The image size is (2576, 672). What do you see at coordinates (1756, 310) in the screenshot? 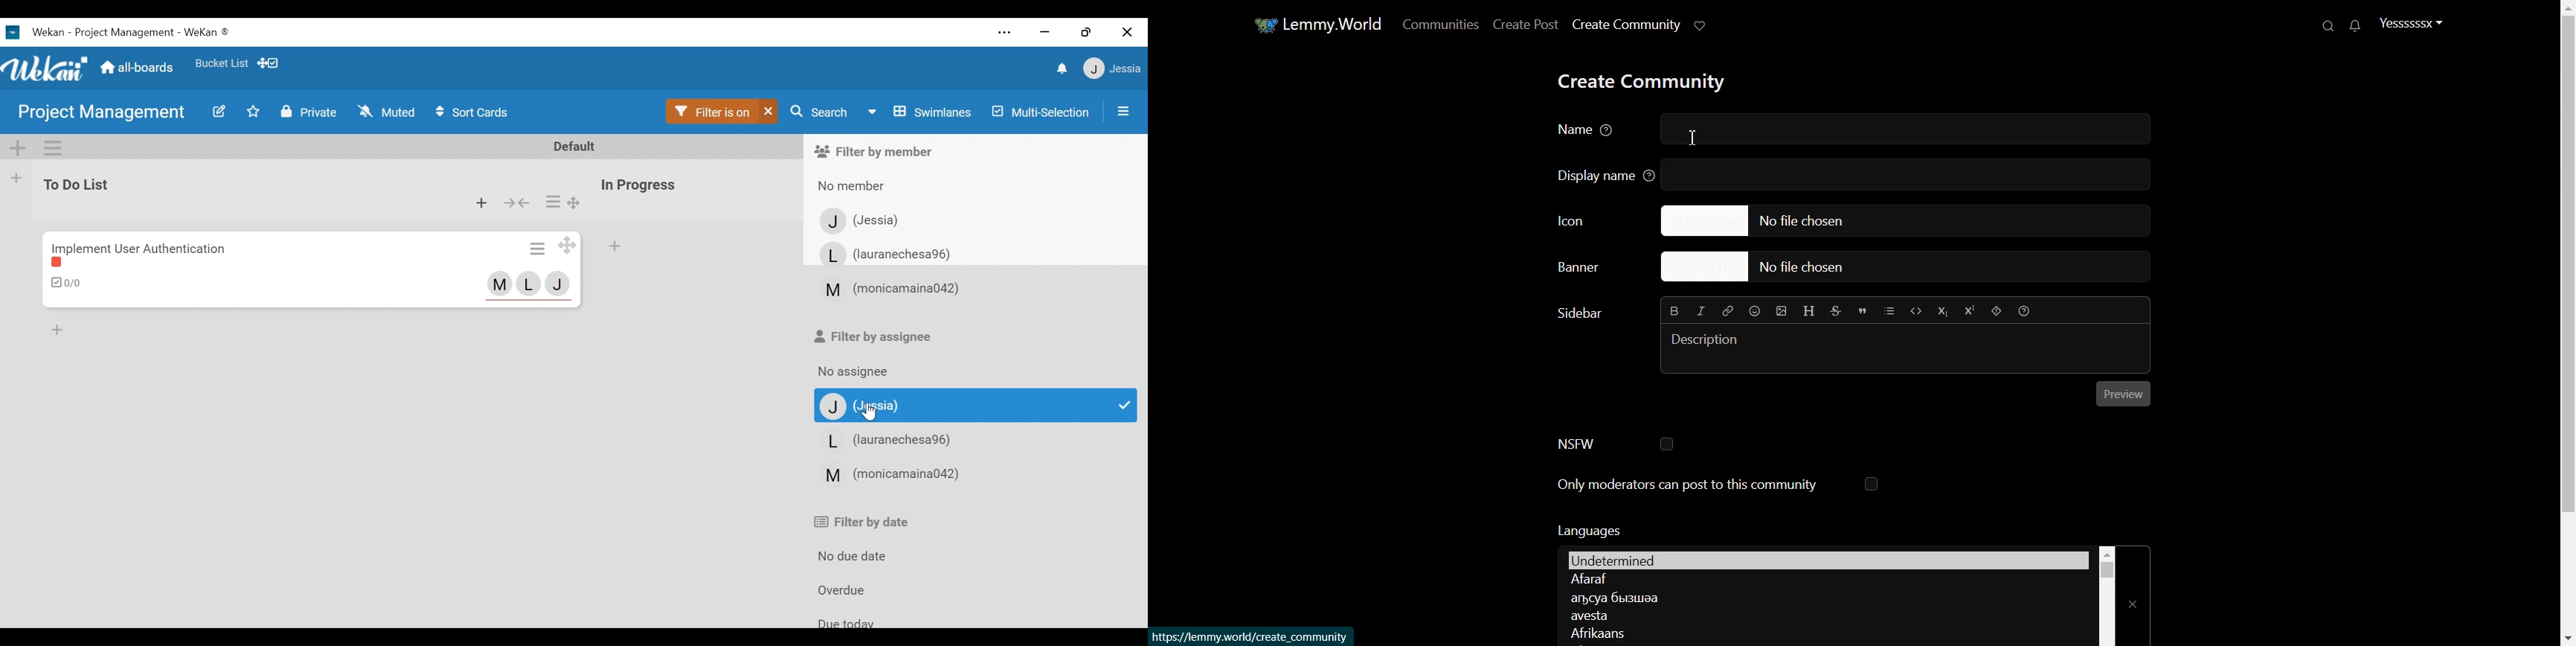
I see `Emoji` at bounding box center [1756, 310].